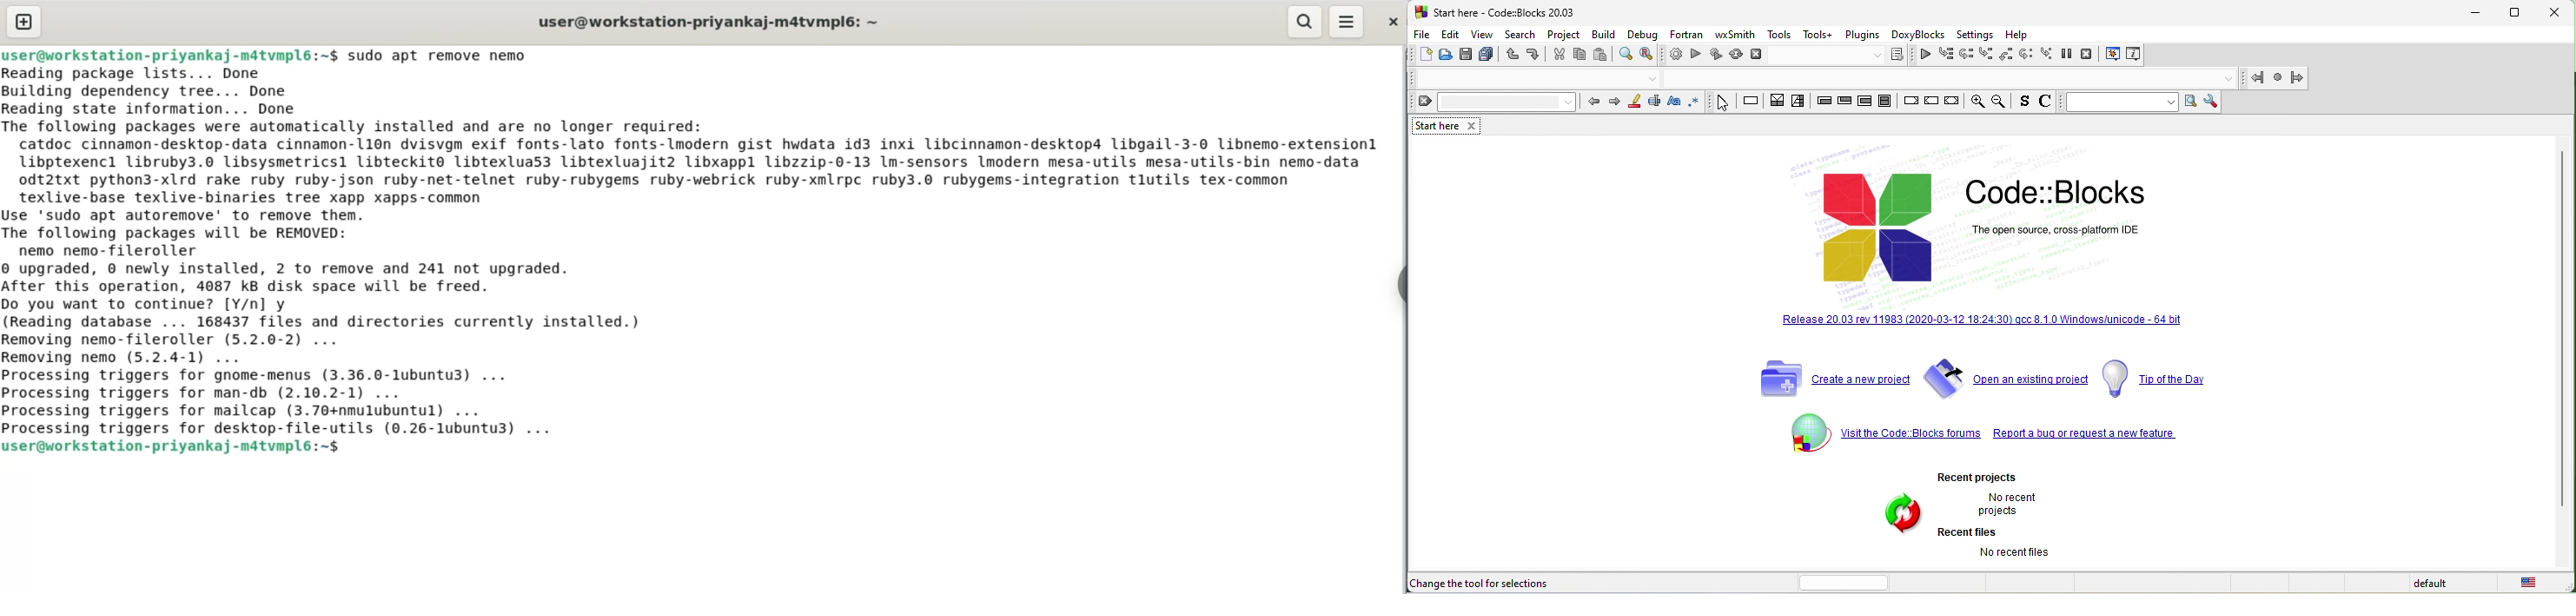  What do you see at coordinates (1423, 36) in the screenshot?
I see `file` at bounding box center [1423, 36].